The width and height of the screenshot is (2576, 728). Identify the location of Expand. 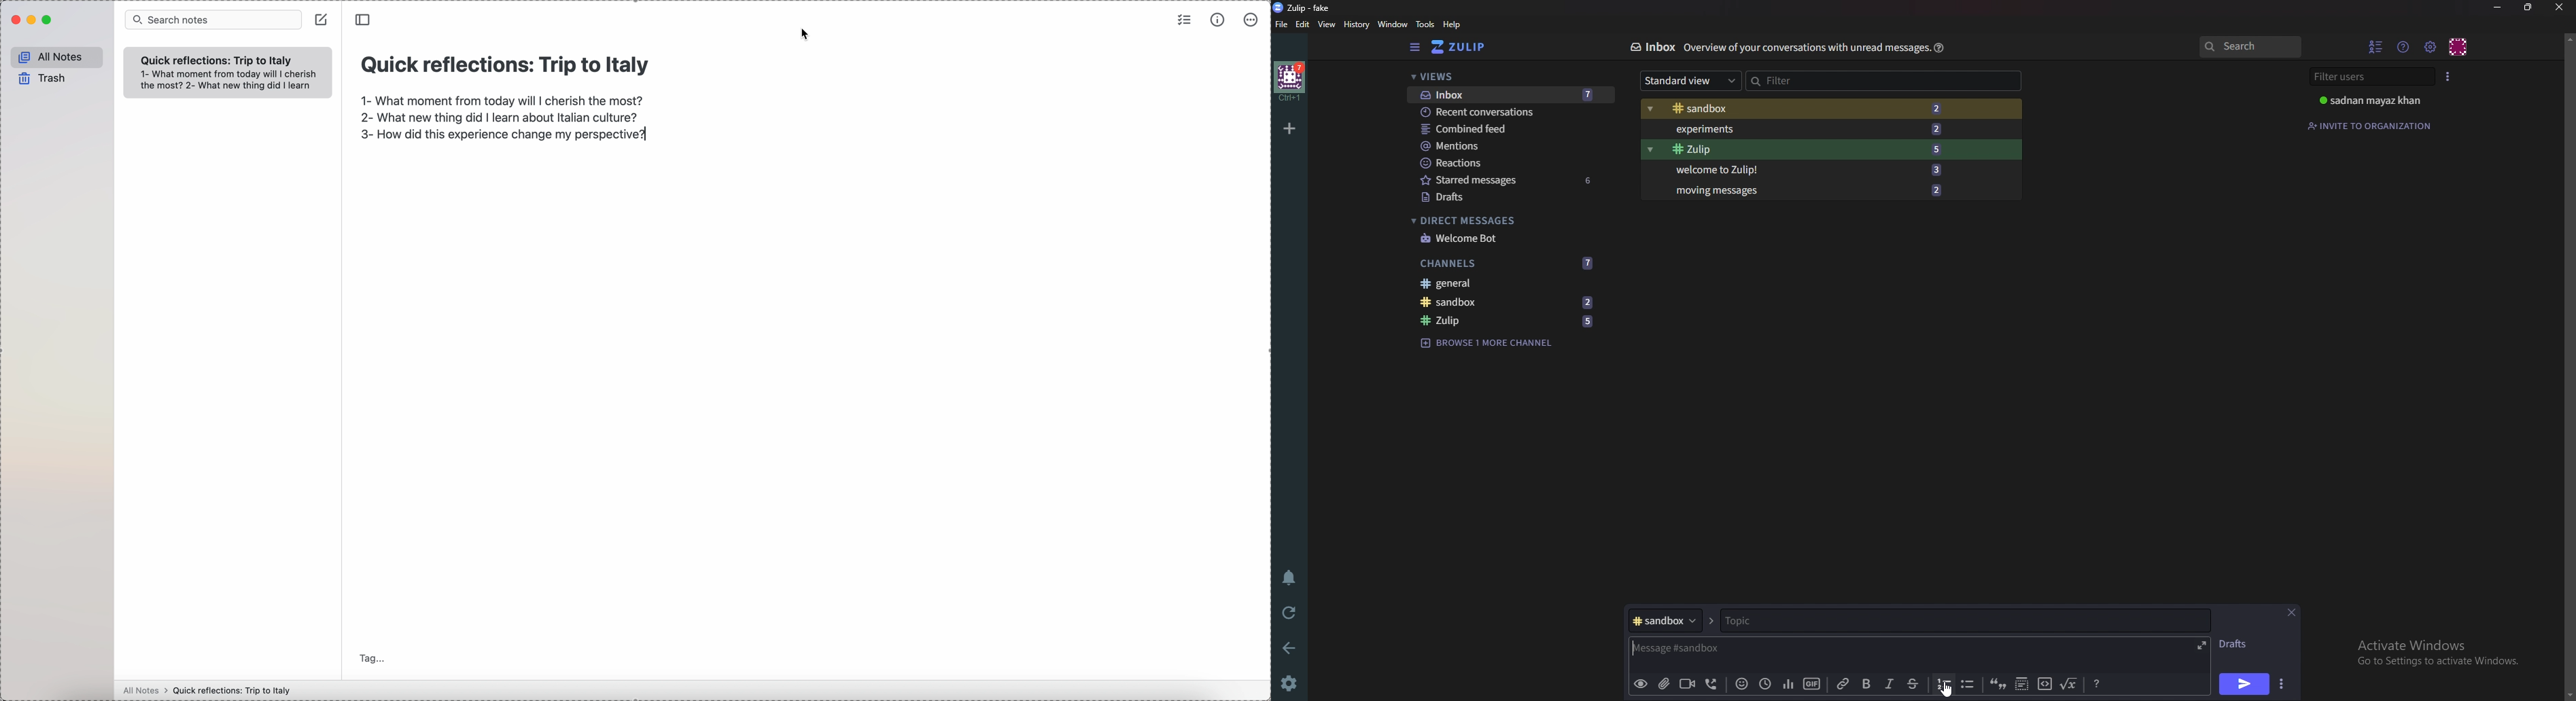
(2200, 644).